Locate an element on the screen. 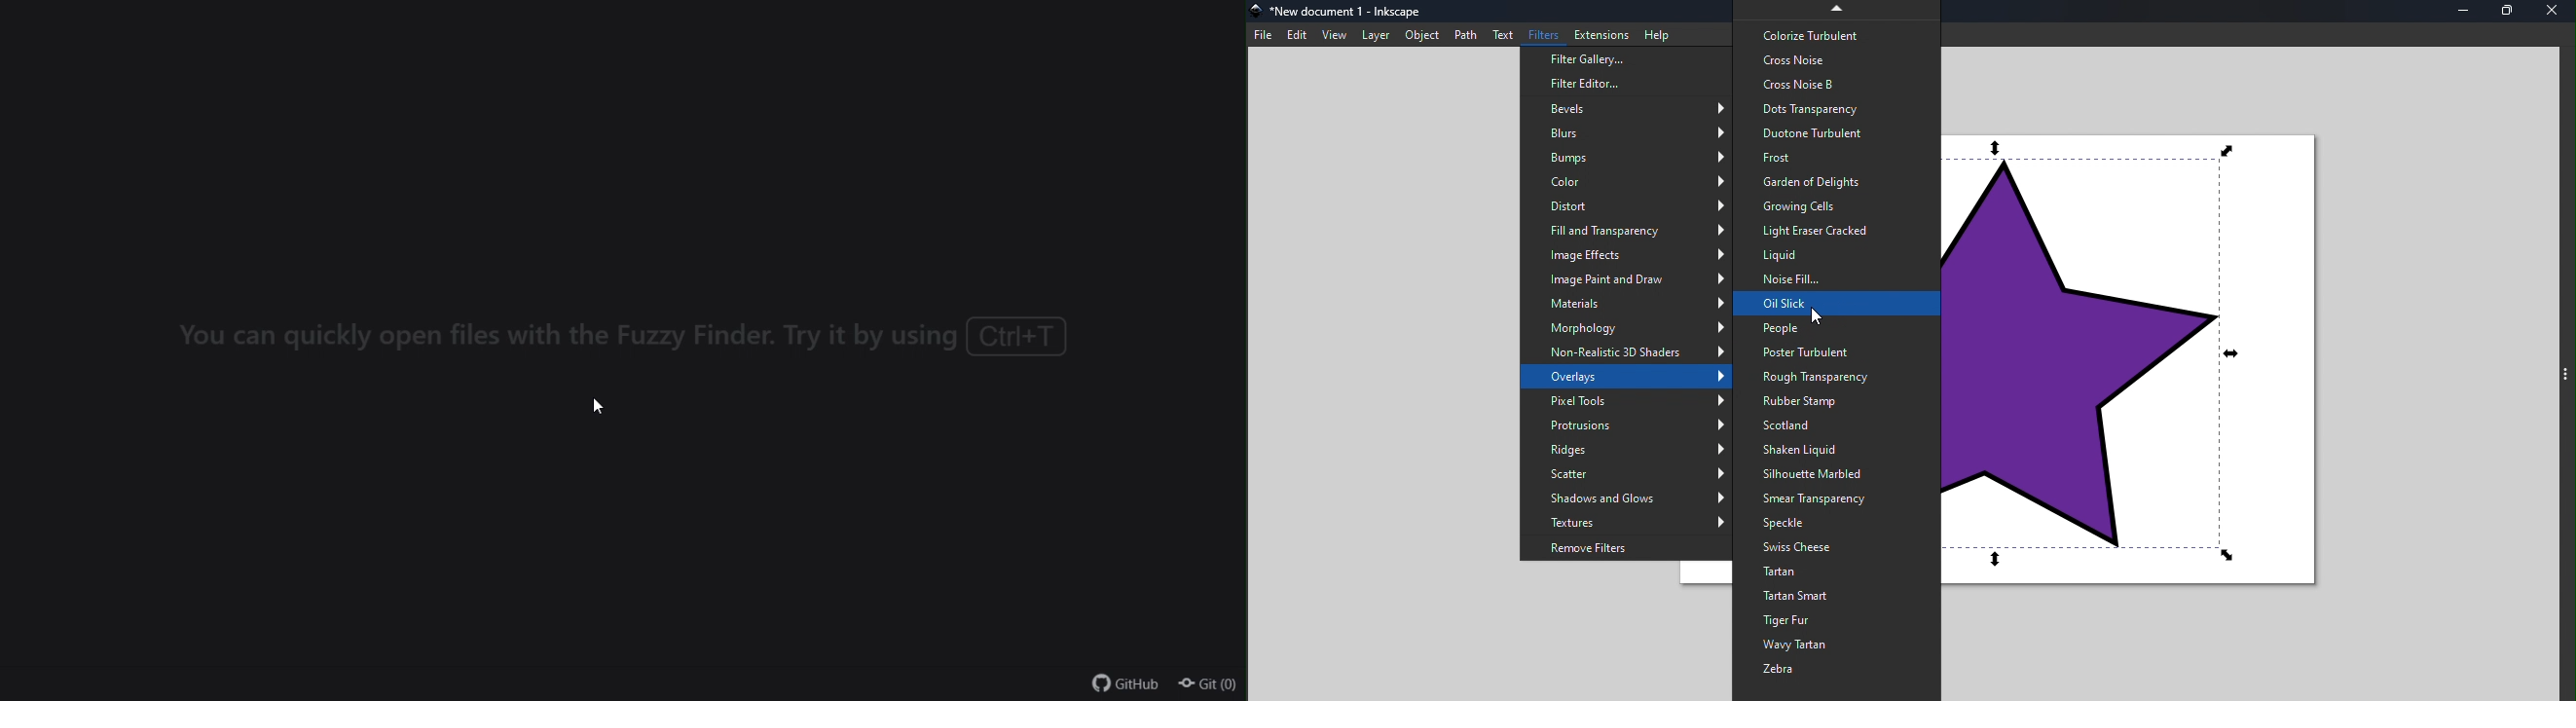  Smear Transparency is located at coordinates (1838, 498).